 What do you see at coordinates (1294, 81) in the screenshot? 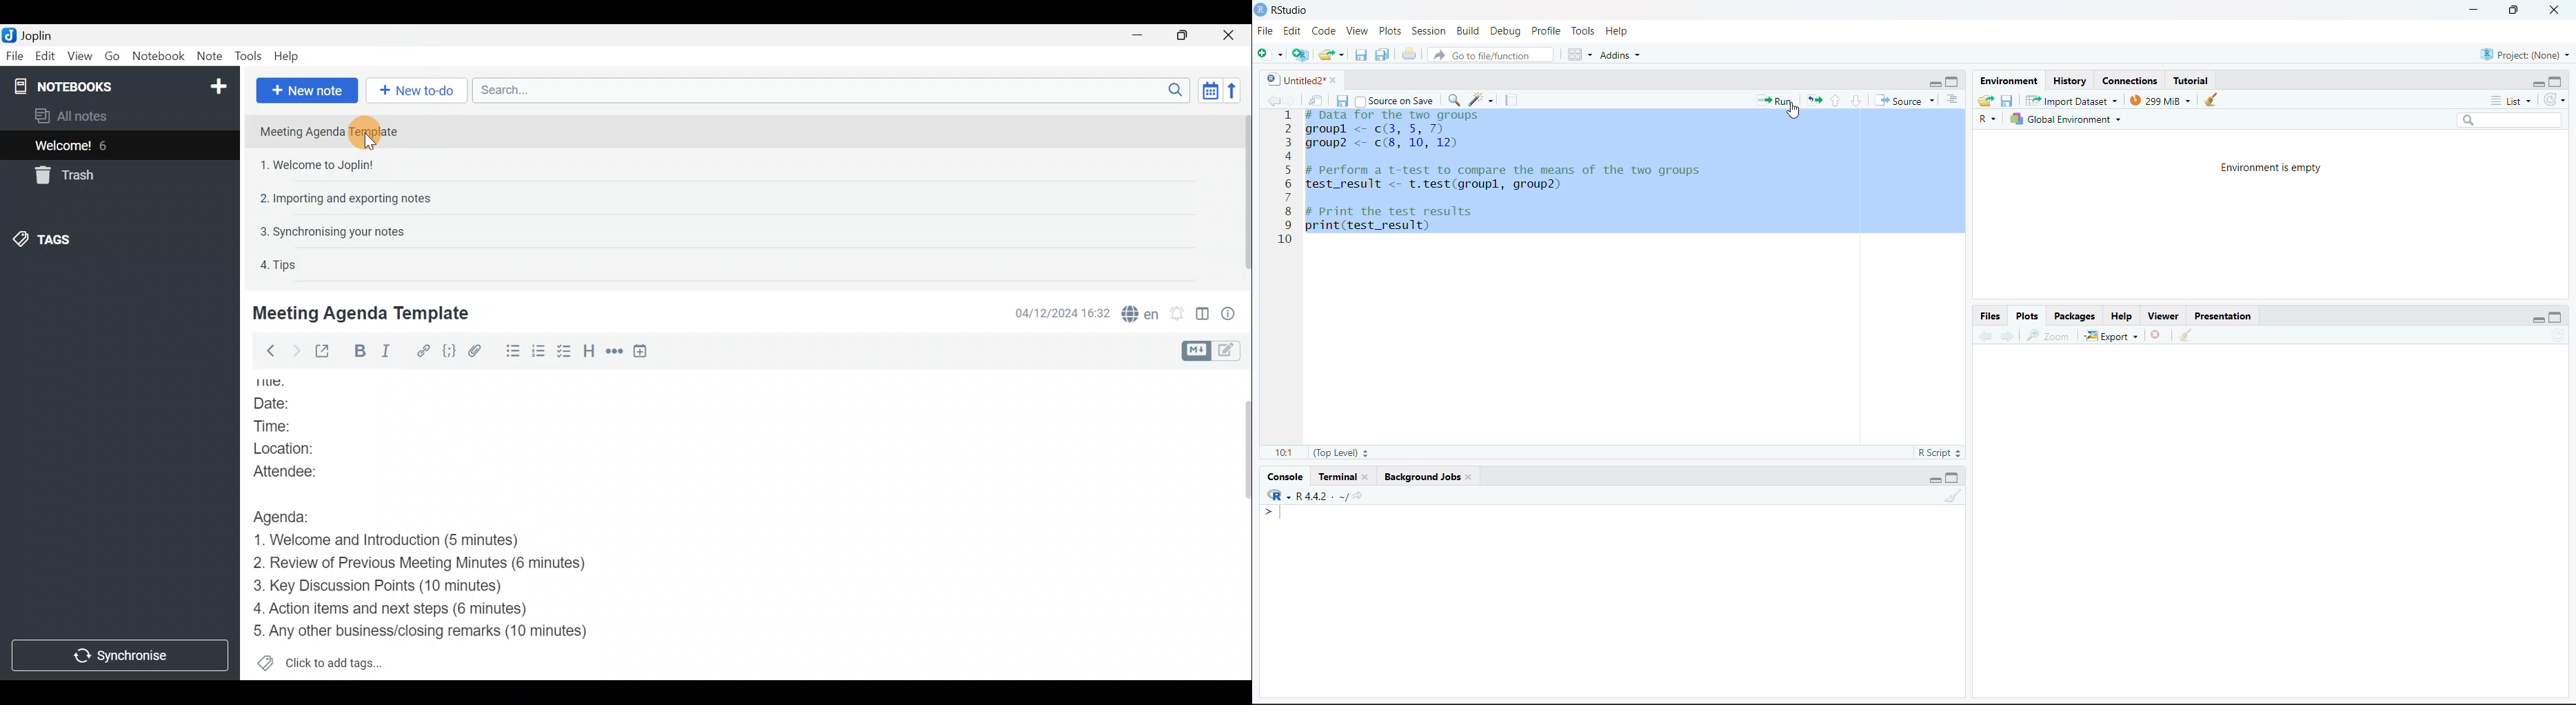
I see `Untitled2*` at bounding box center [1294, 81].